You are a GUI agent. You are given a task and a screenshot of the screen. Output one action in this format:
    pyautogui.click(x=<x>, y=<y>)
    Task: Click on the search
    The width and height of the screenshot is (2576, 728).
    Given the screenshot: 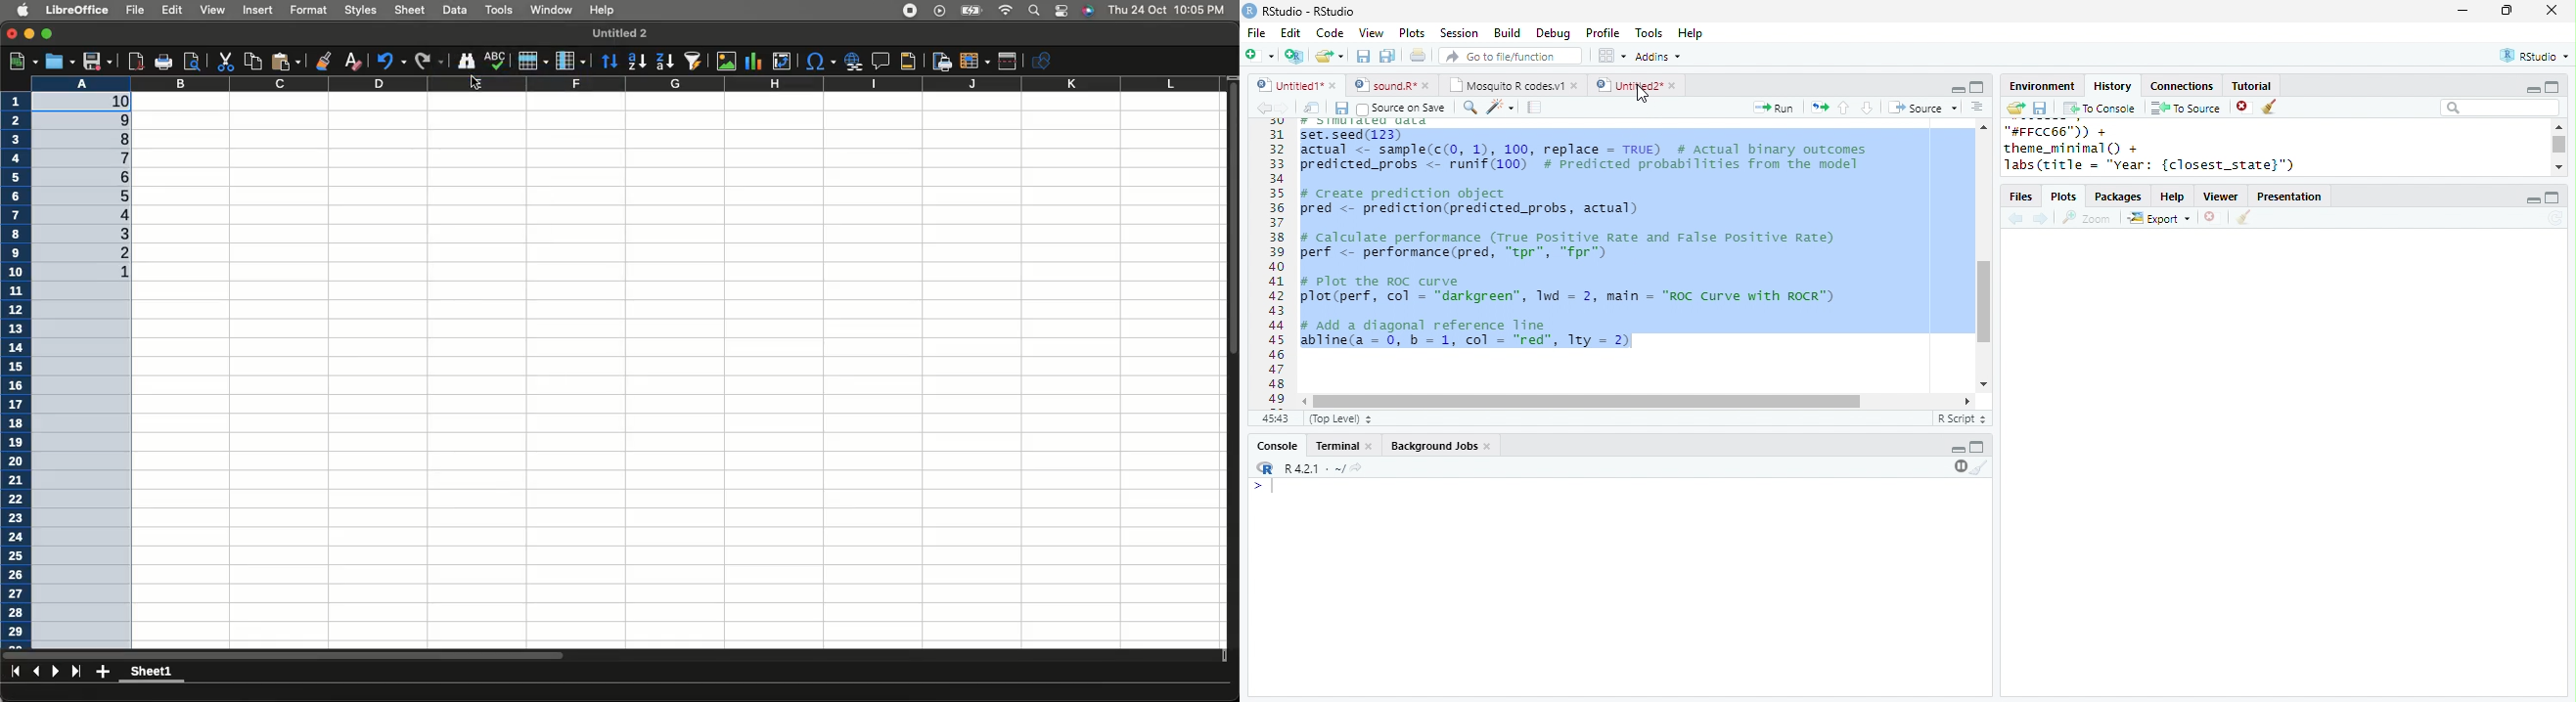 What is the action you would take?
    pyautogui.click(x=1470, y=108)
    